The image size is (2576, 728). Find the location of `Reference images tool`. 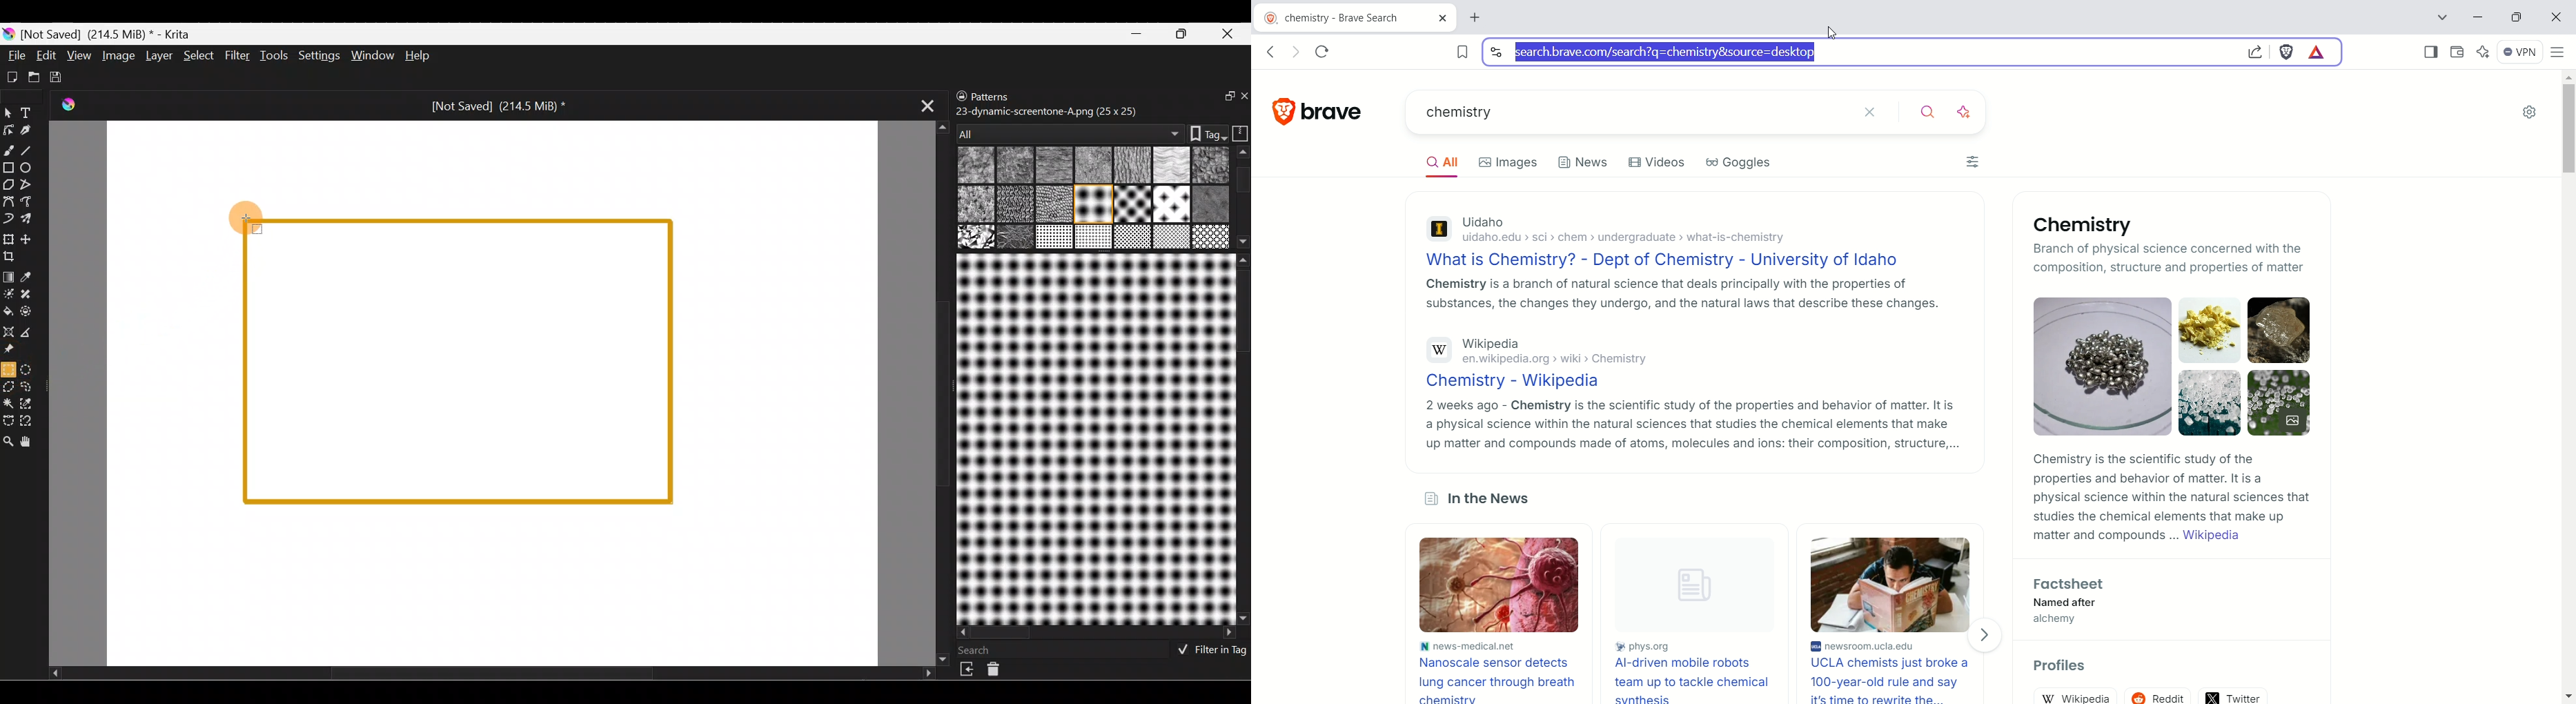

Reference images tool is located at coordinates (14, 349).